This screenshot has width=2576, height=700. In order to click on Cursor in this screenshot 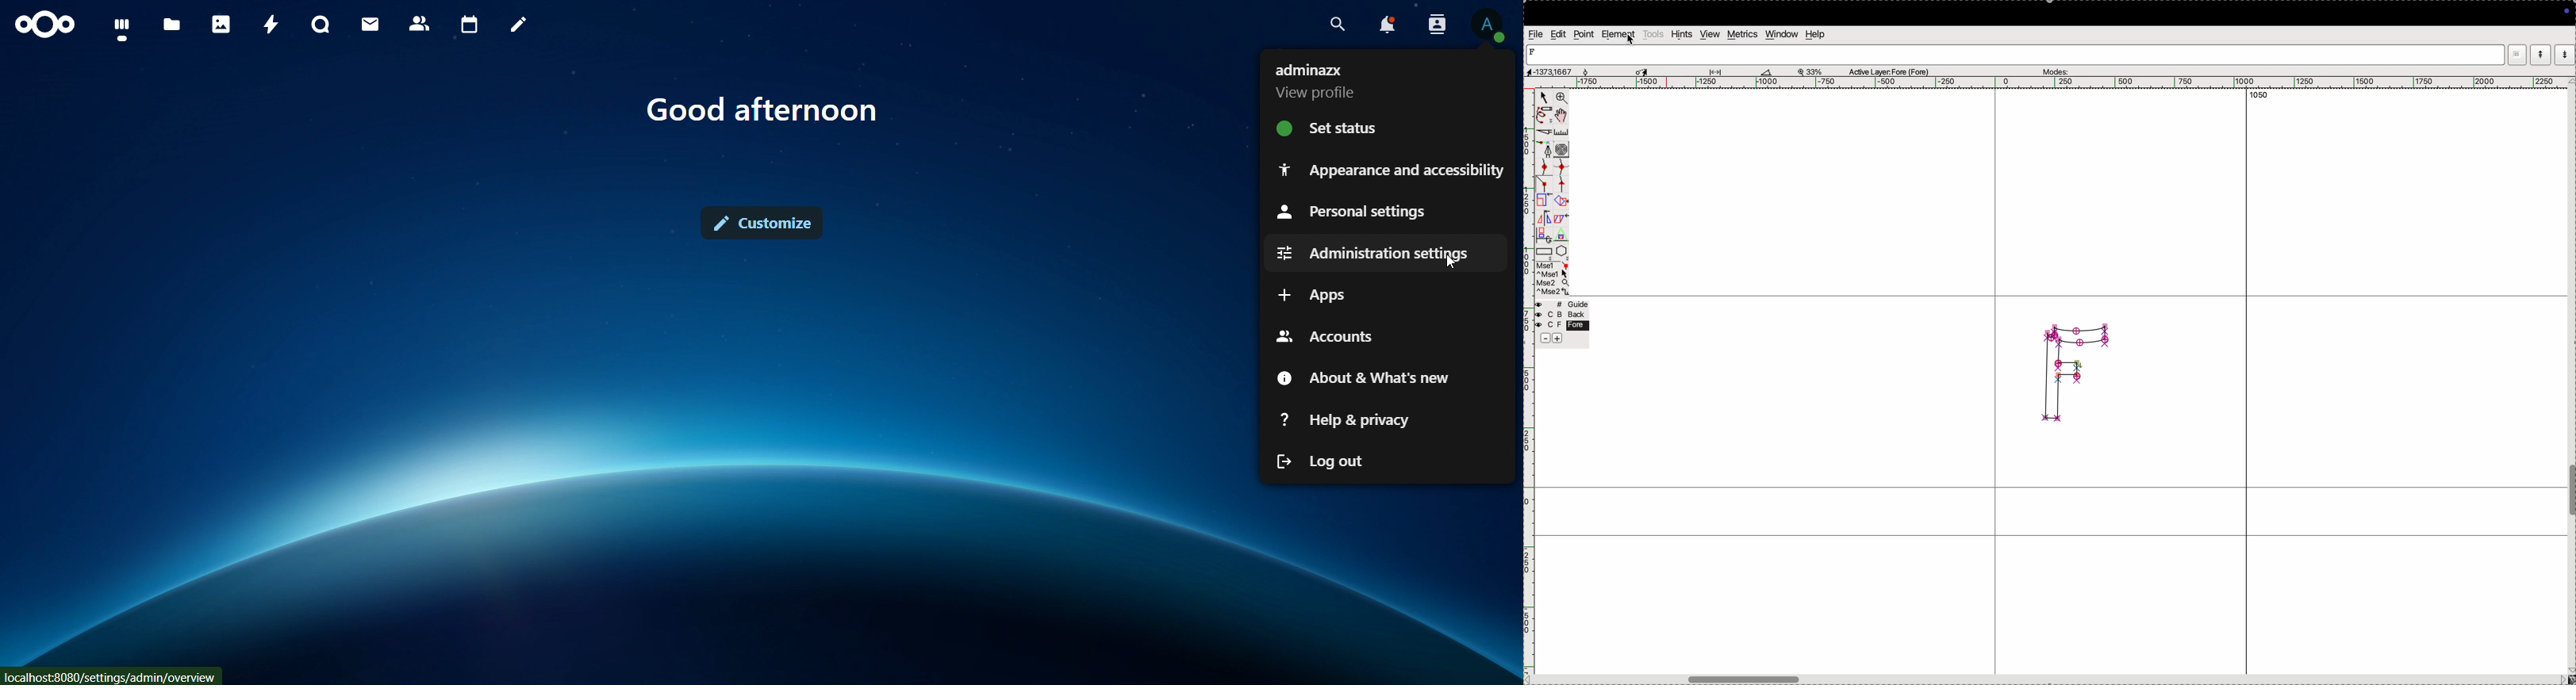, I will do `click(1454, 265)`.